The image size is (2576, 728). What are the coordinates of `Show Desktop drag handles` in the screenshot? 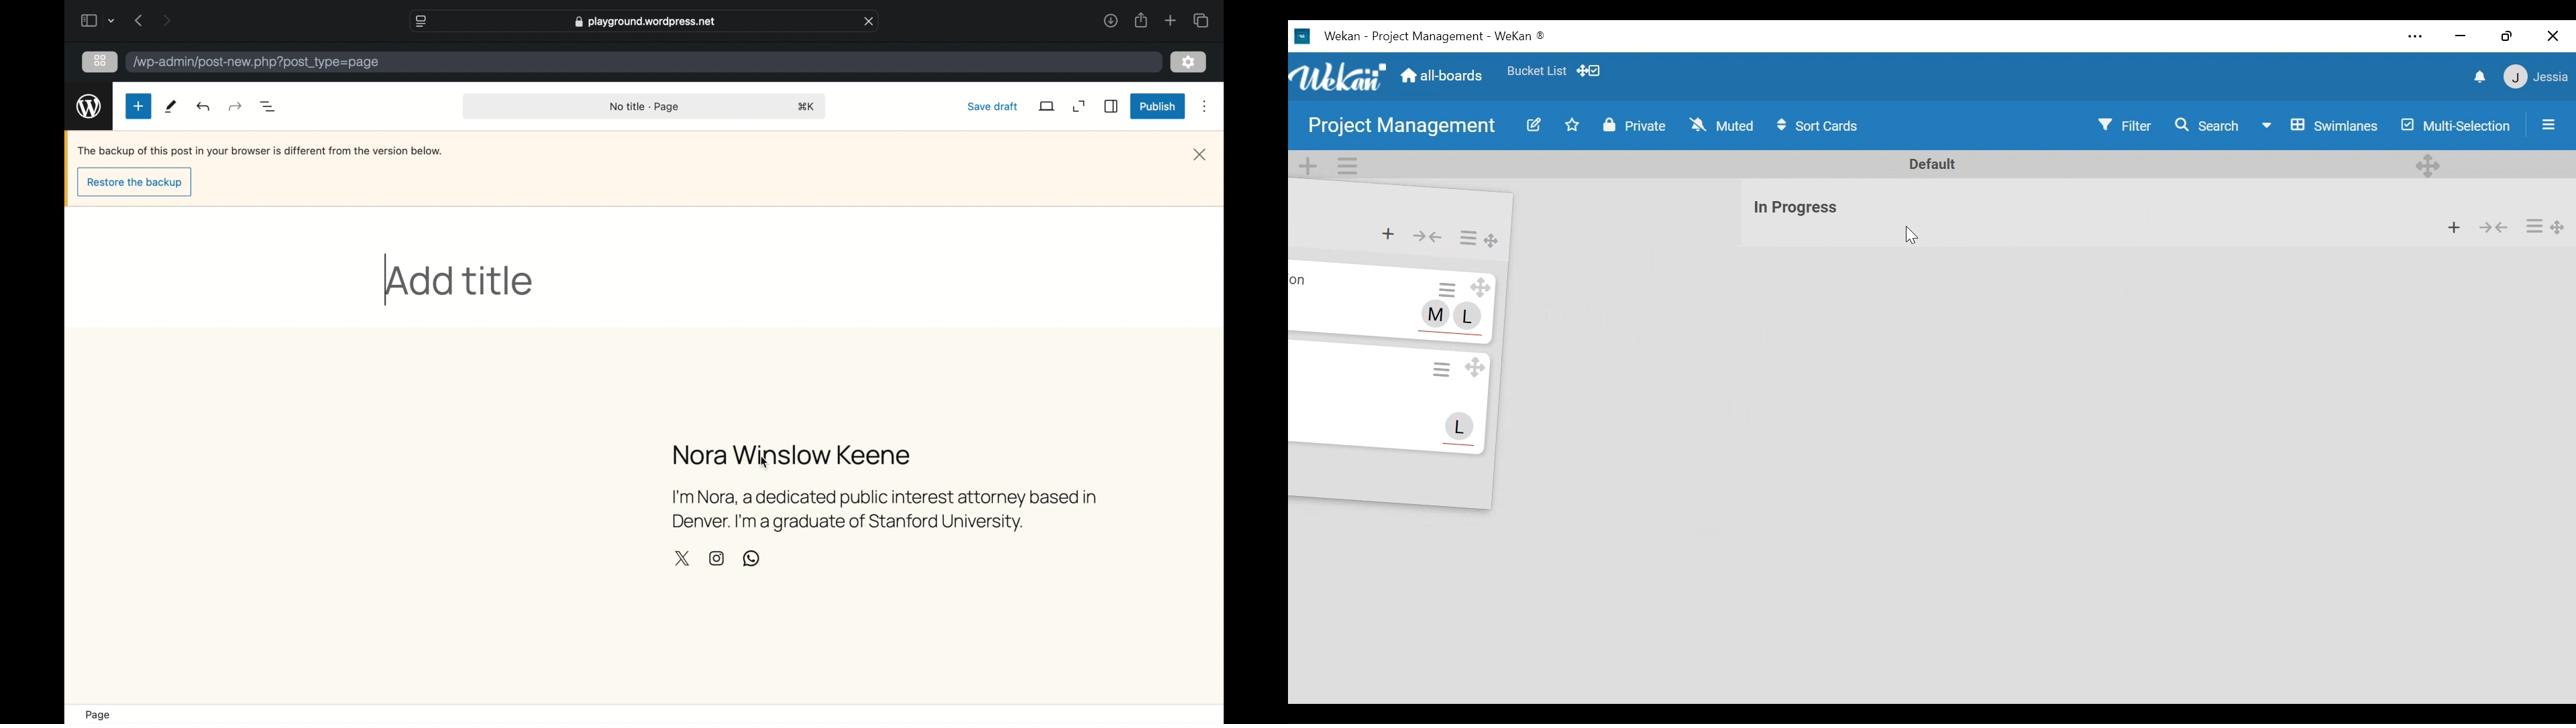 It's located at (1588, 71).